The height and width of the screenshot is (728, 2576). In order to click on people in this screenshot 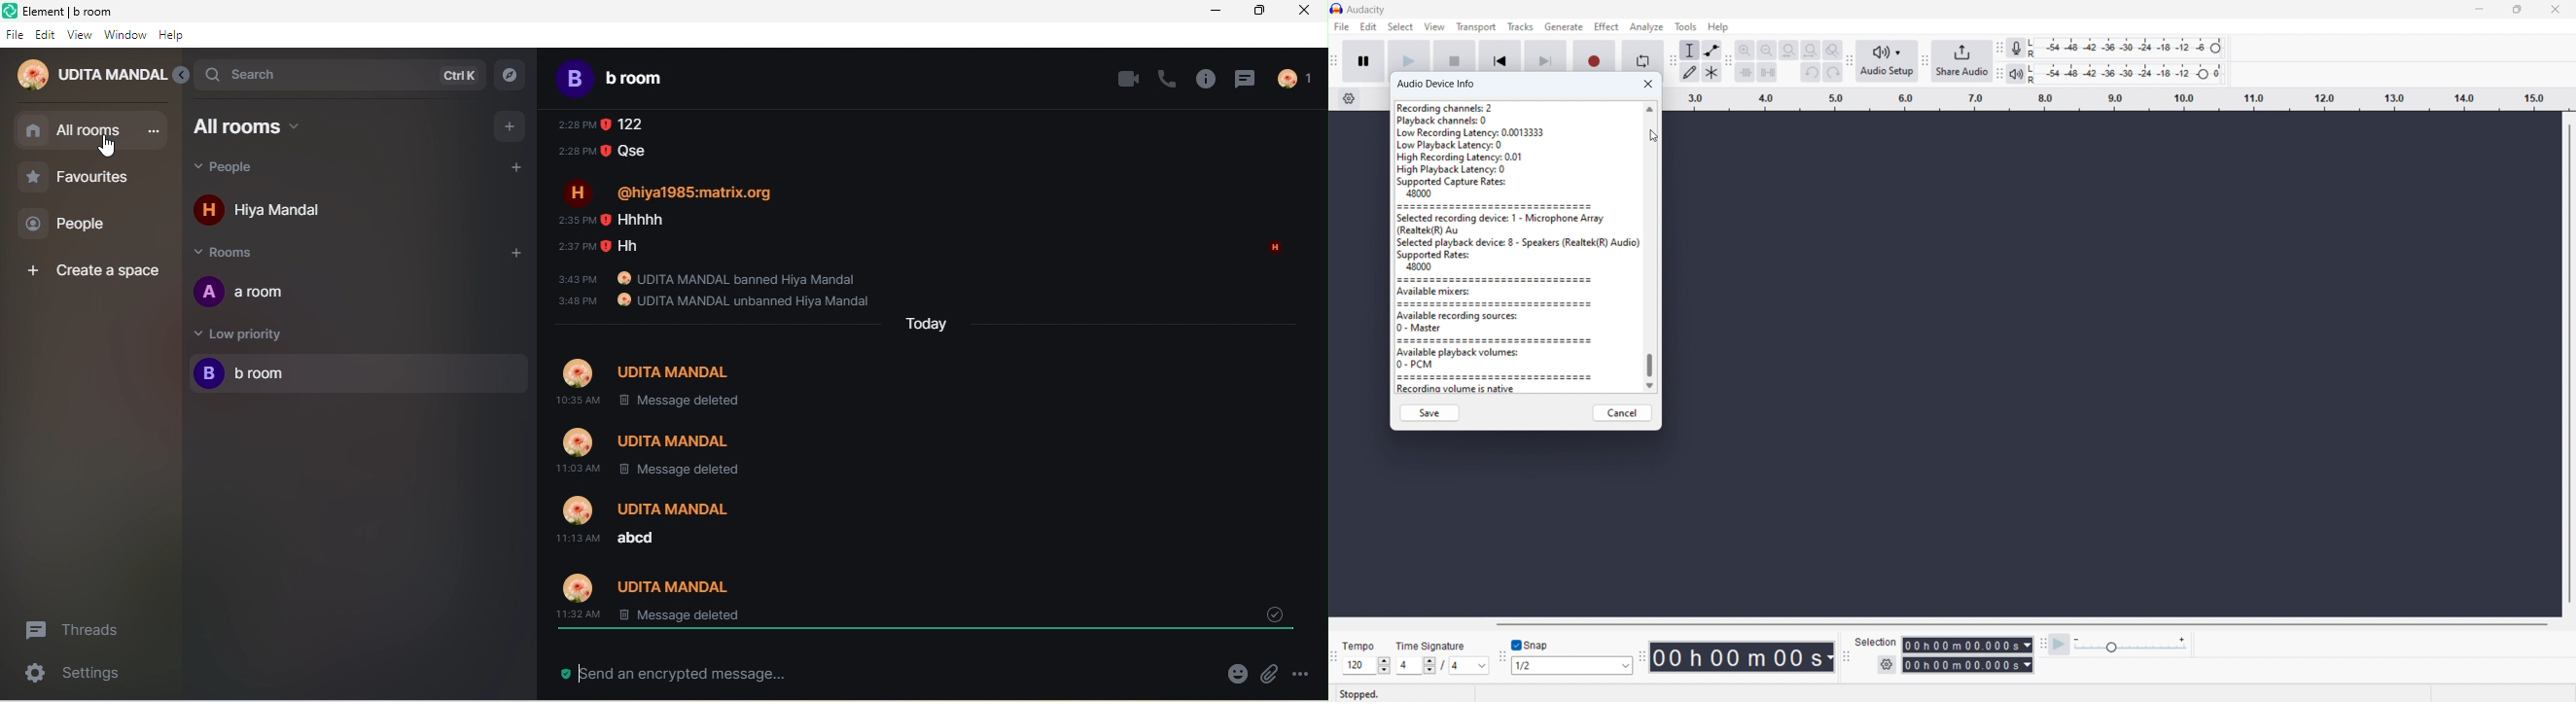, I will do `click(78, 224)`.